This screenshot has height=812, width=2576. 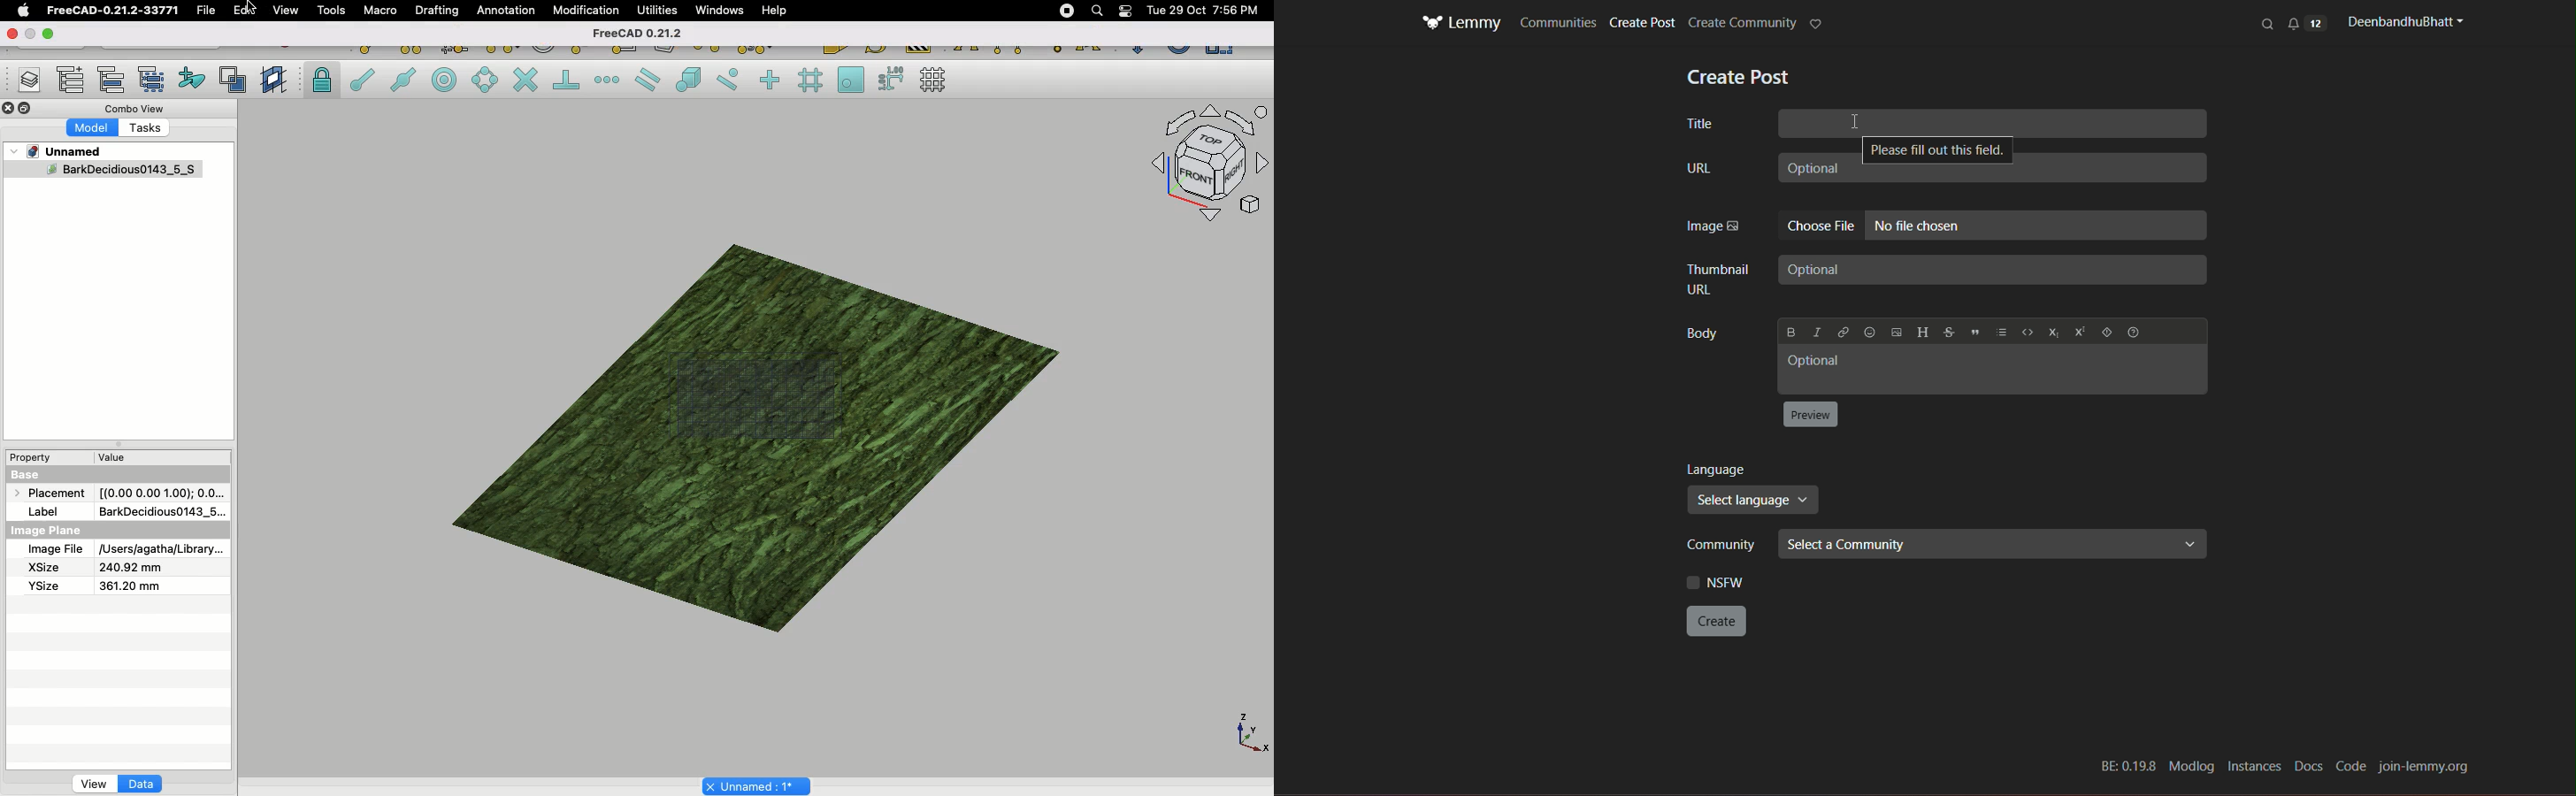 I want to click on 361.20 mm, so click(x=127, y=586).